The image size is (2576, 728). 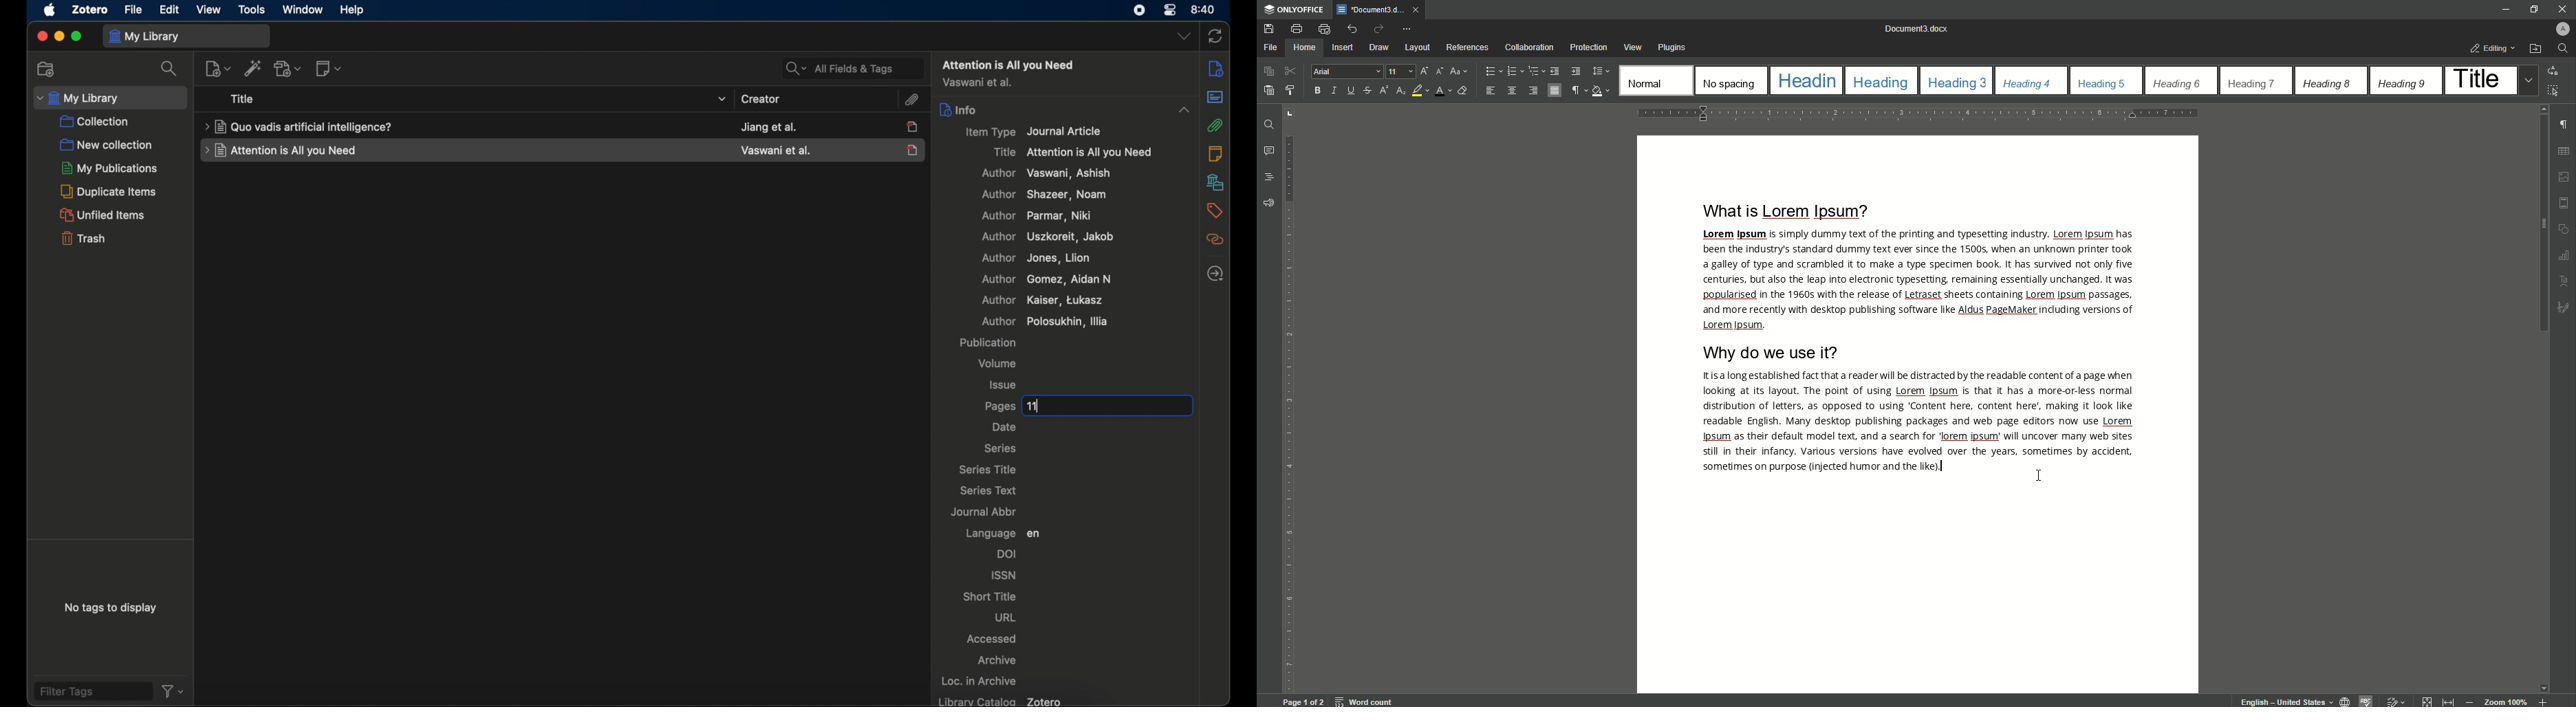 What do you see at coordinates (175, 691) in the screenshot?
I see `filter dropdown` at bounding box center [175, 691].